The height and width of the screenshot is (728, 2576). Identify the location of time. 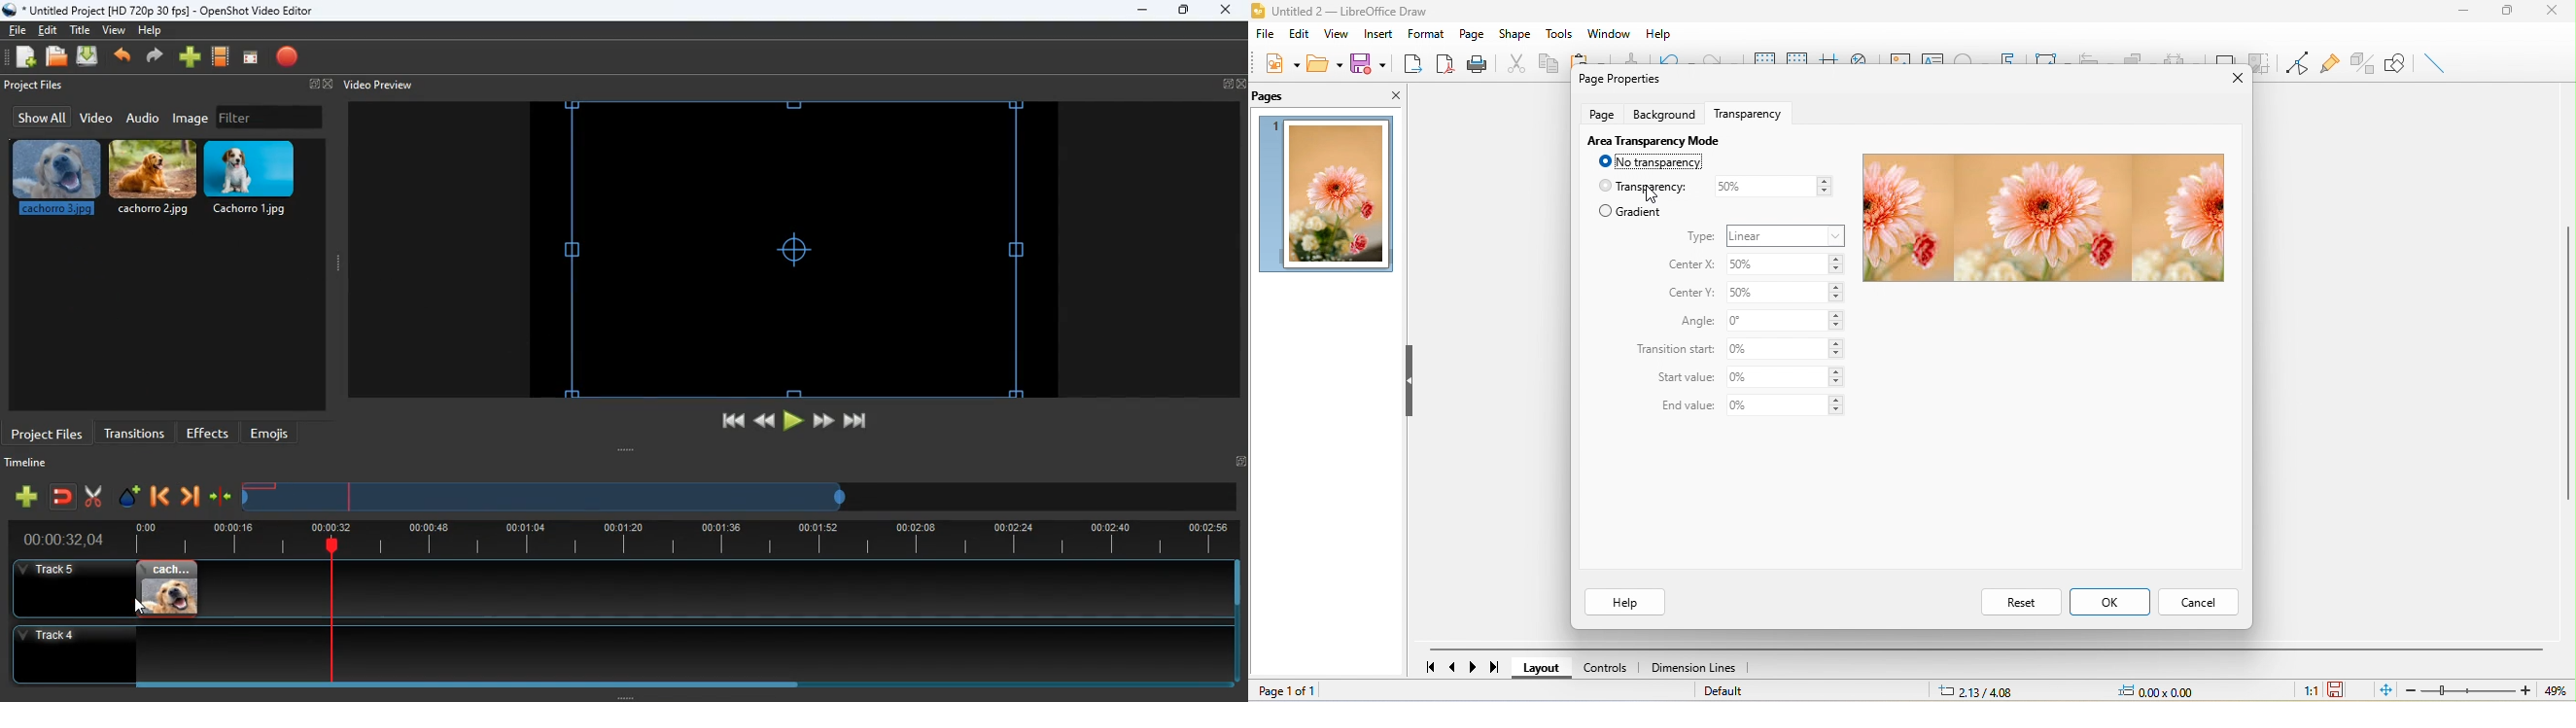
(56, 539).